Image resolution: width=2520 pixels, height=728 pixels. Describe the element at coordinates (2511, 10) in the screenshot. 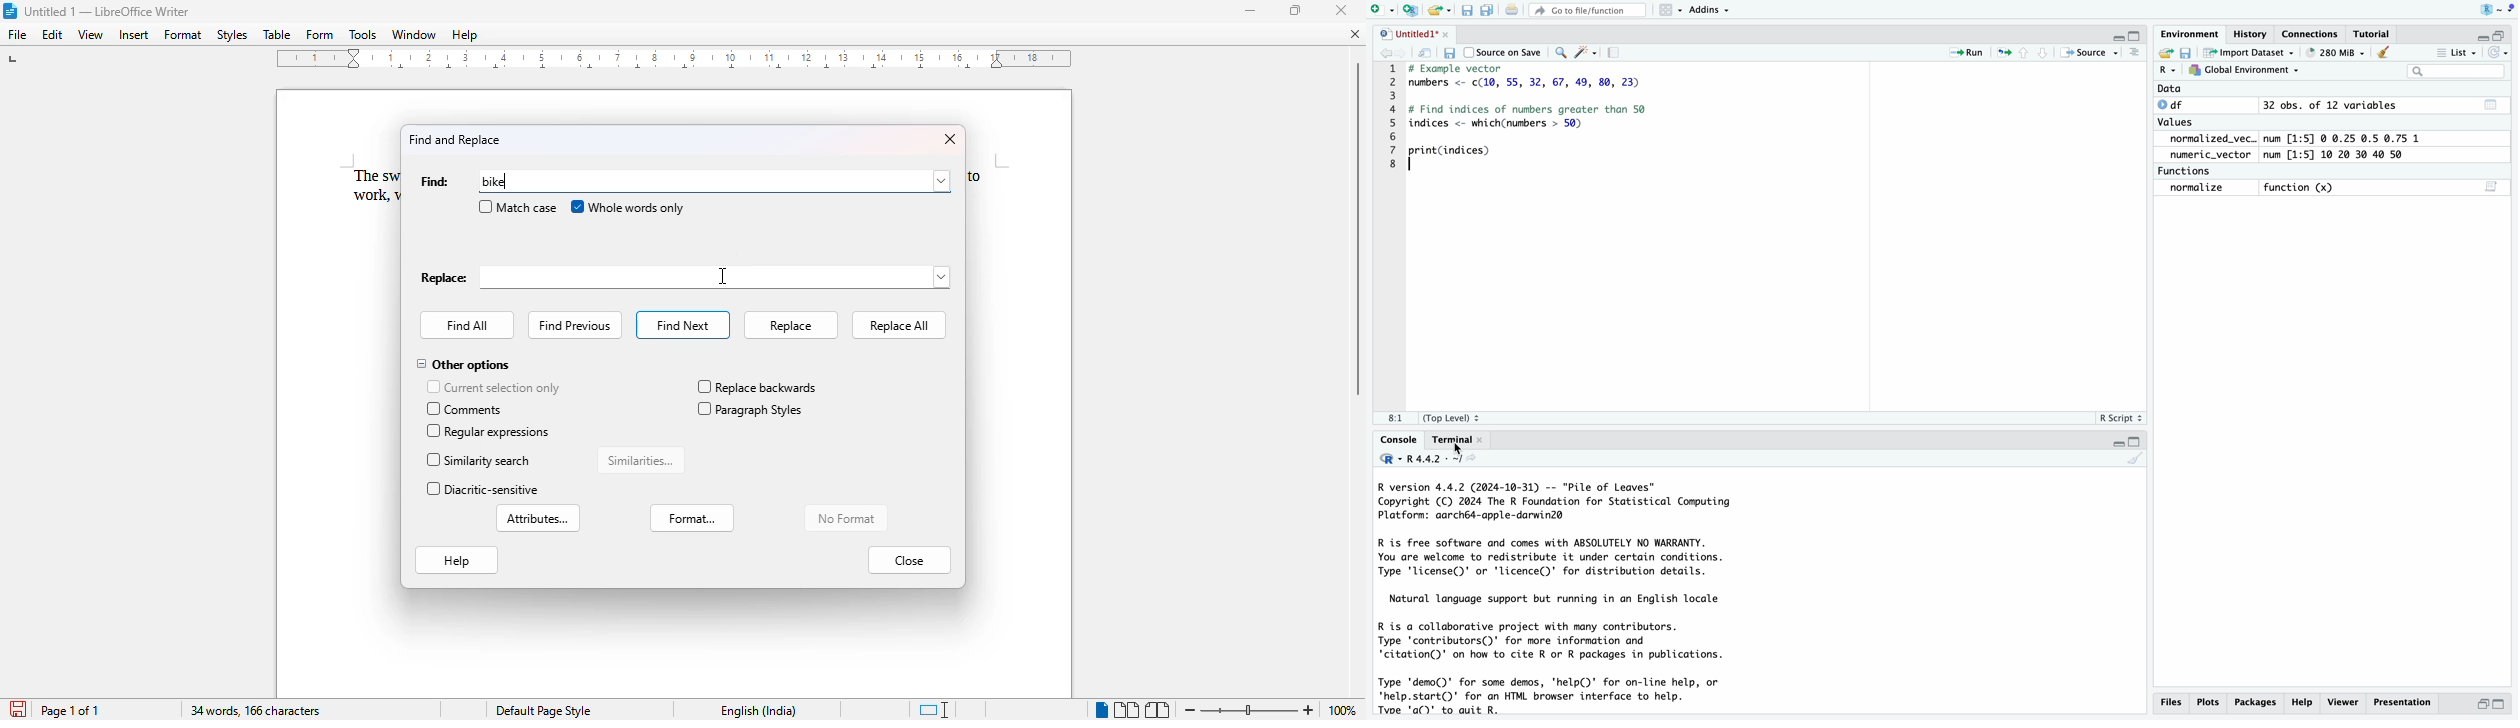

I see `MENU` at that location.